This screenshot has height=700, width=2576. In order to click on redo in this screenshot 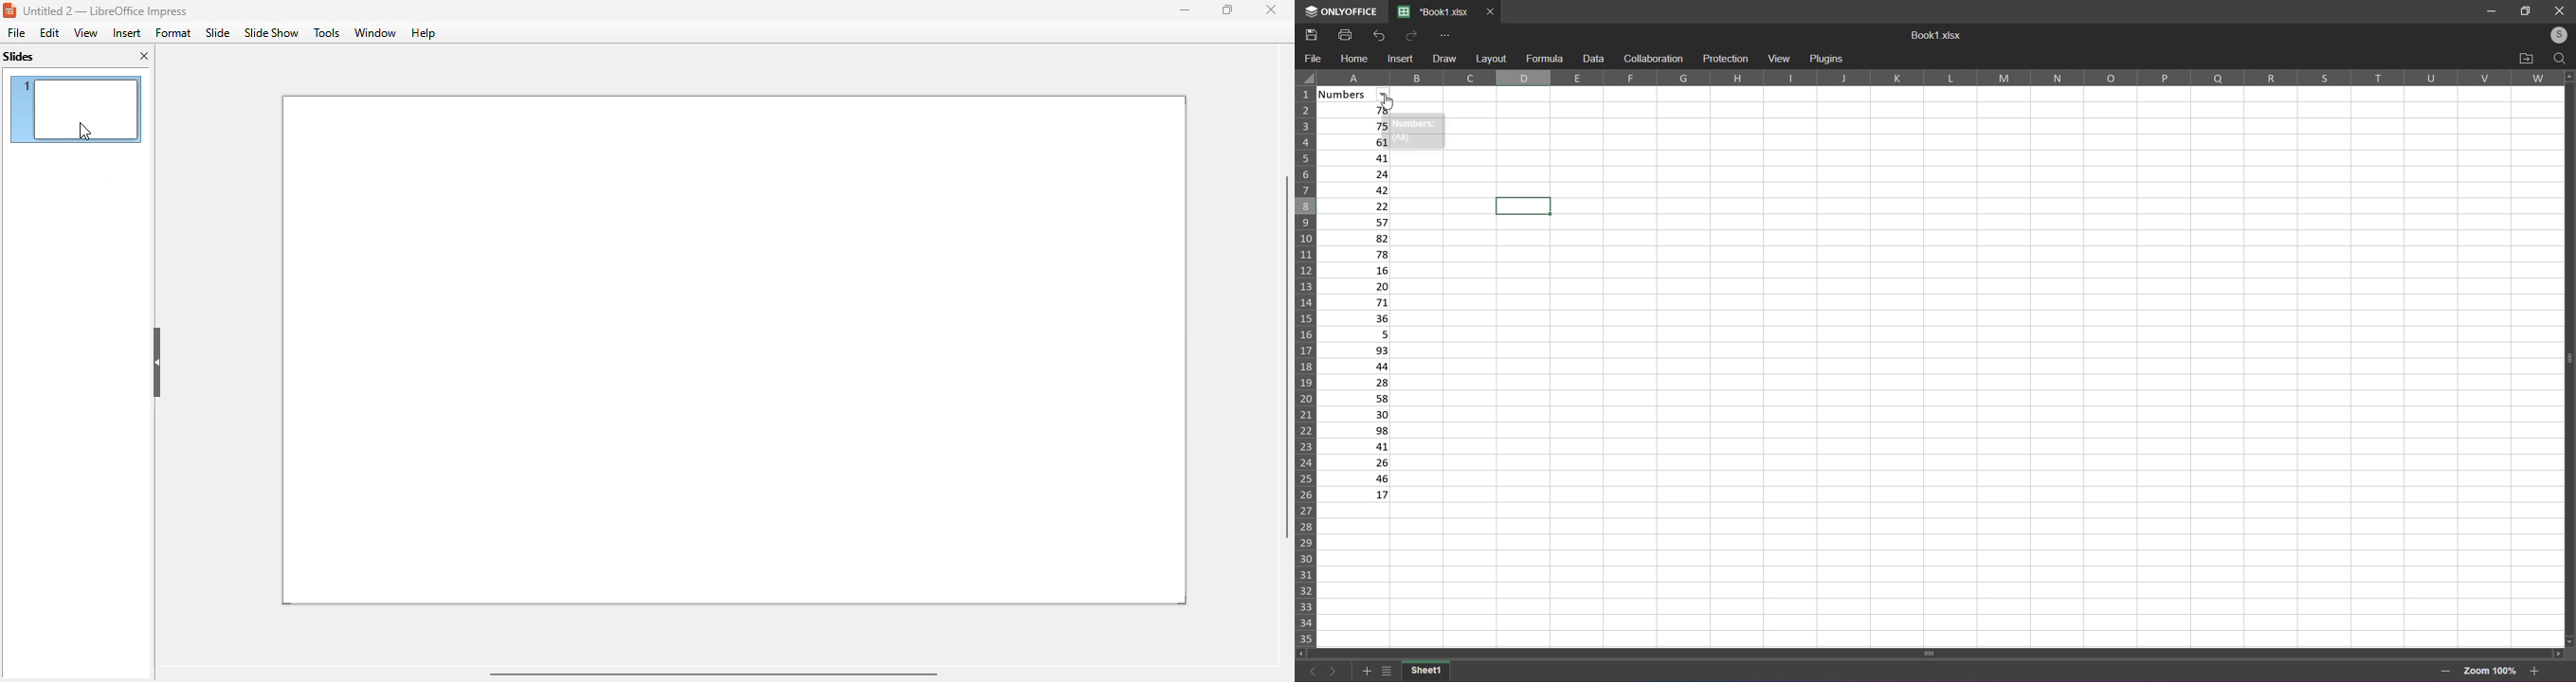, I will do `click(1409, 35)`.